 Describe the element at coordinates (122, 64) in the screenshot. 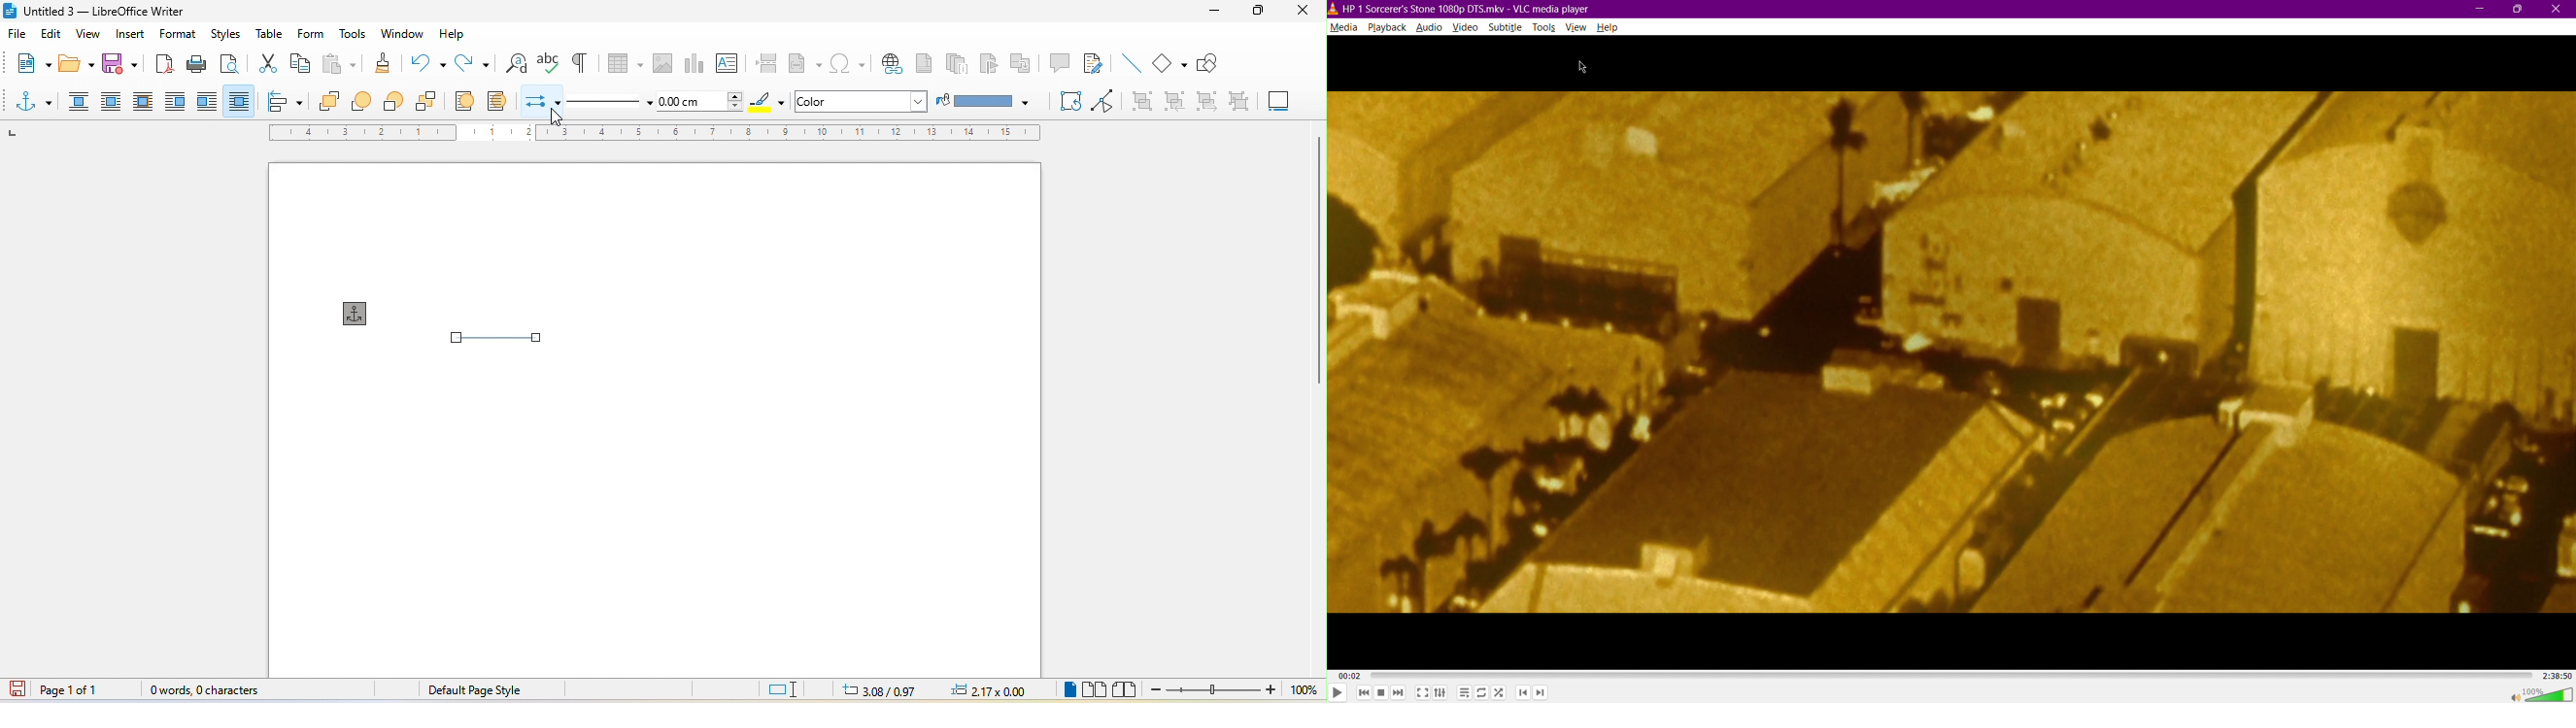

I see `save` at that location.